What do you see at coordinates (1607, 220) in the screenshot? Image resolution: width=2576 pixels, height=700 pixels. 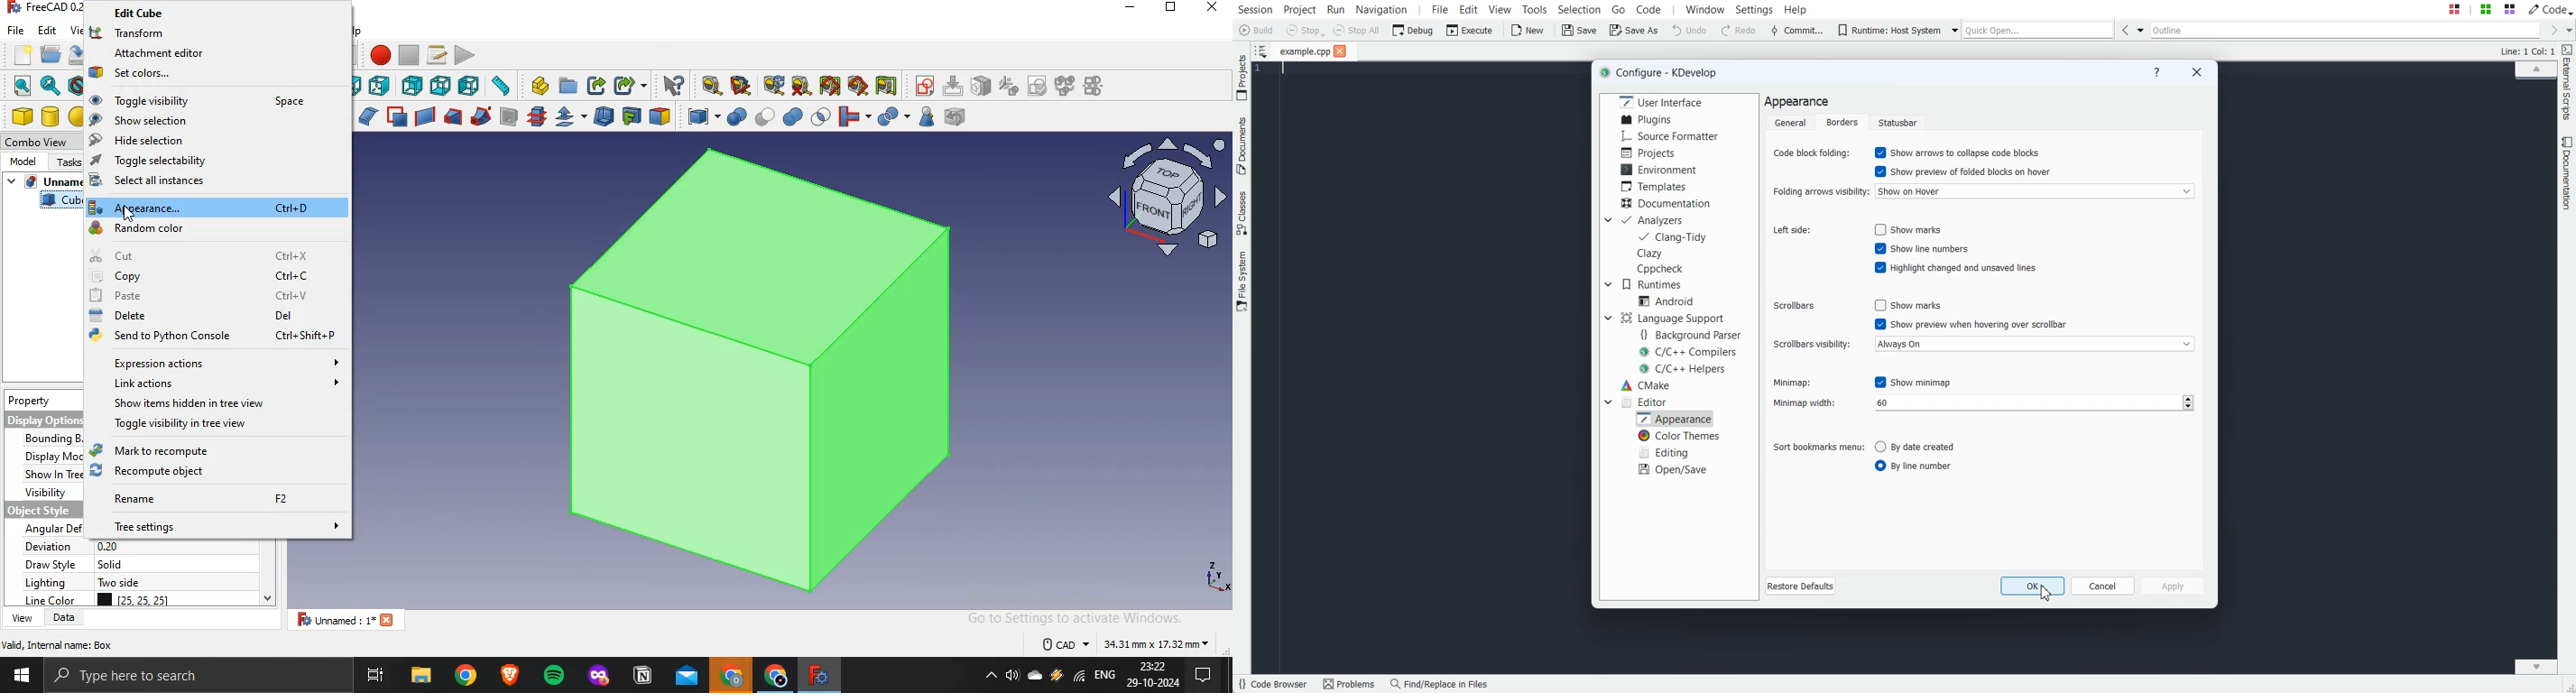 I see `Drop down box` at bounding box center [1607, 220].